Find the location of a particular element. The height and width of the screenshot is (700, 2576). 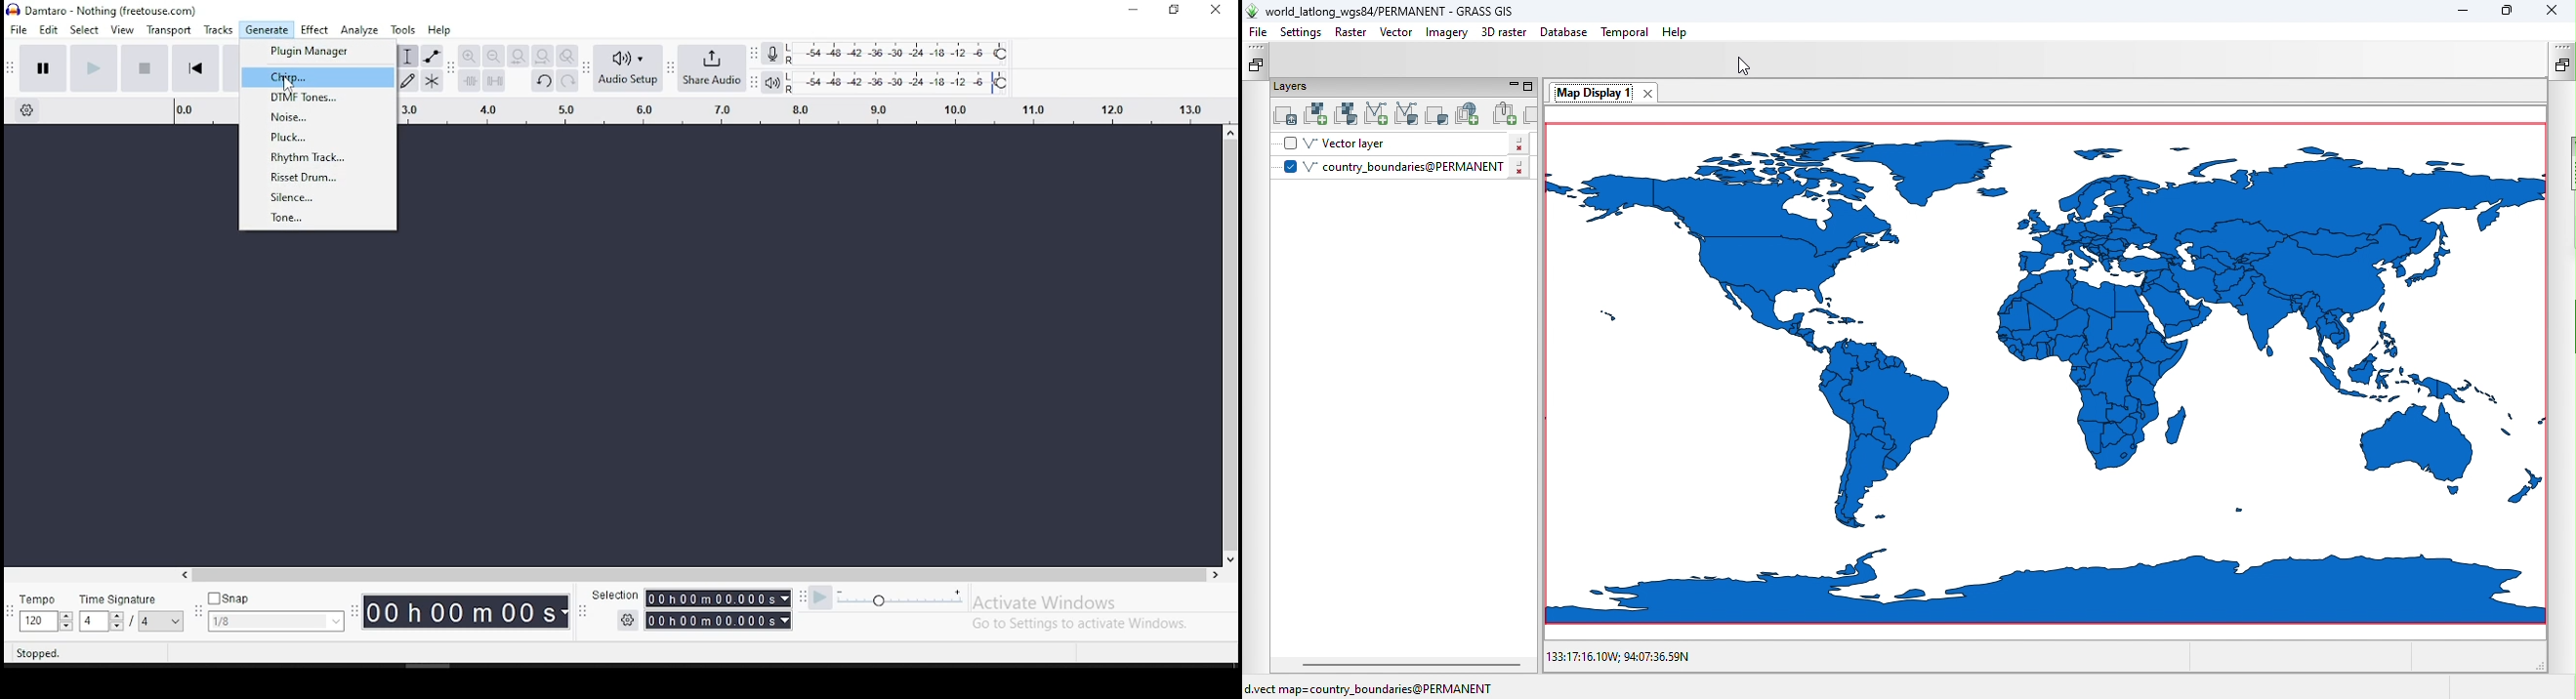

close window is located at coordinates (1217, 9).